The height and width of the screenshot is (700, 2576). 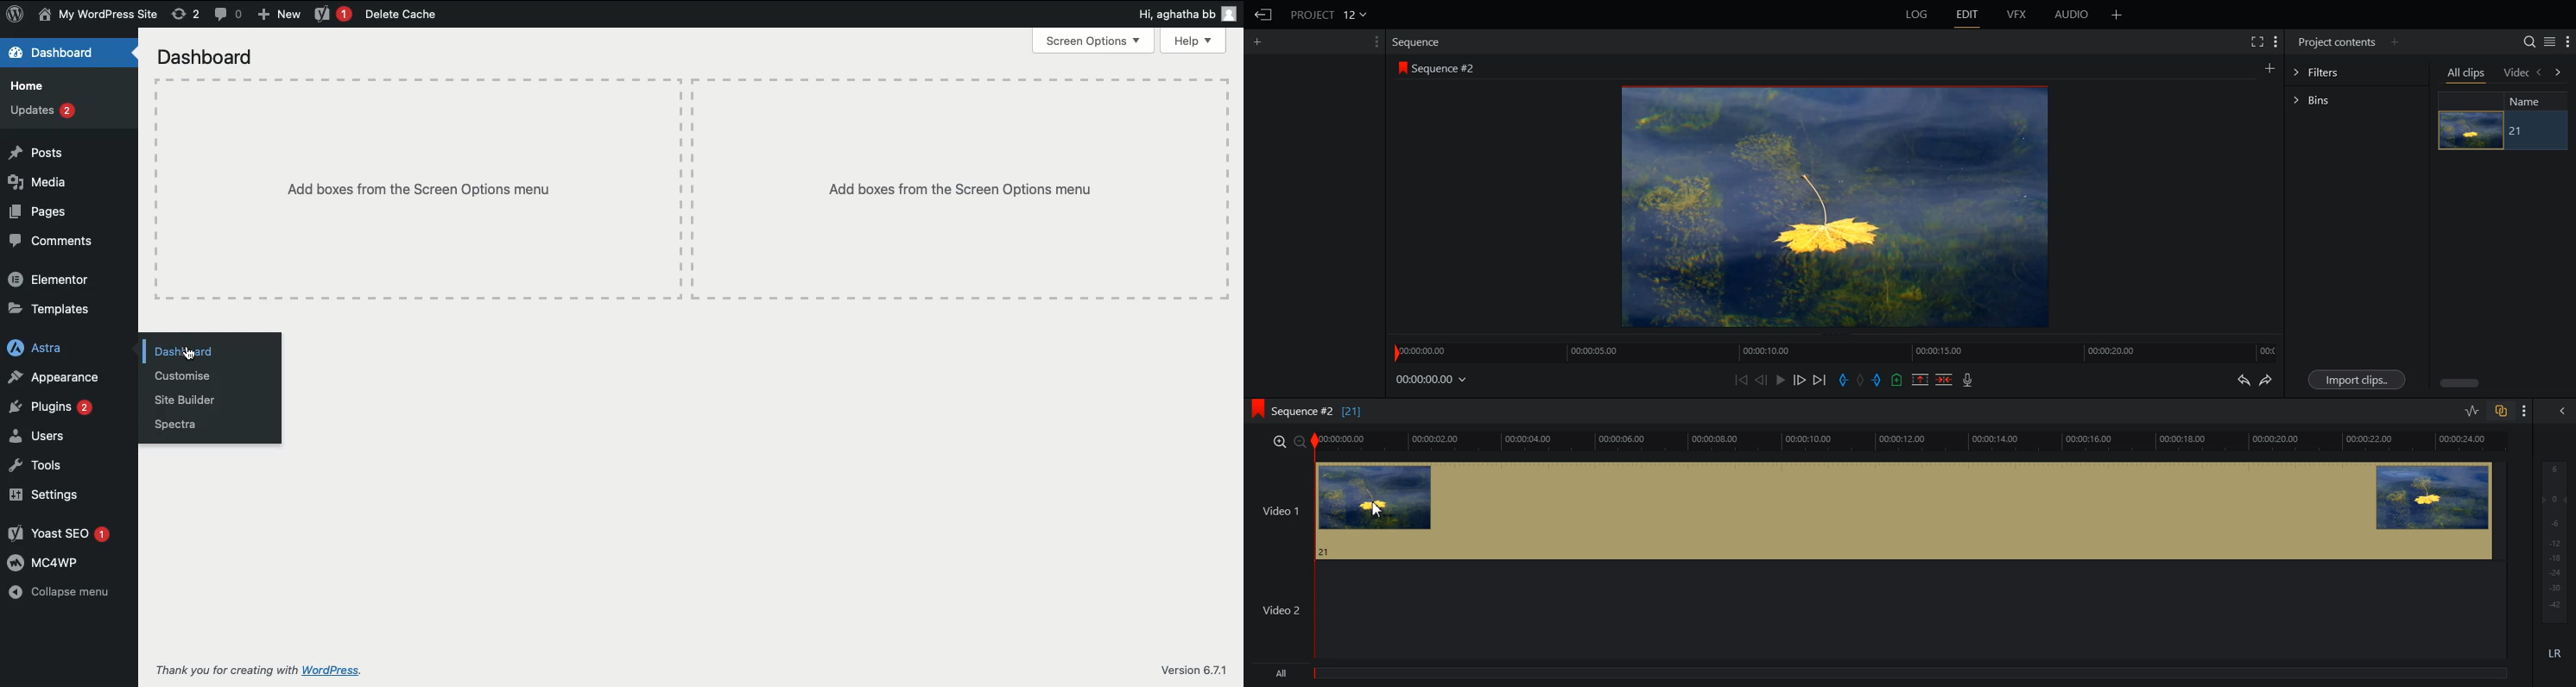 What do you see at coordinates (16, 14) in the screenshot?
I see `WordPress Logo` at bounding box center [16, 14].